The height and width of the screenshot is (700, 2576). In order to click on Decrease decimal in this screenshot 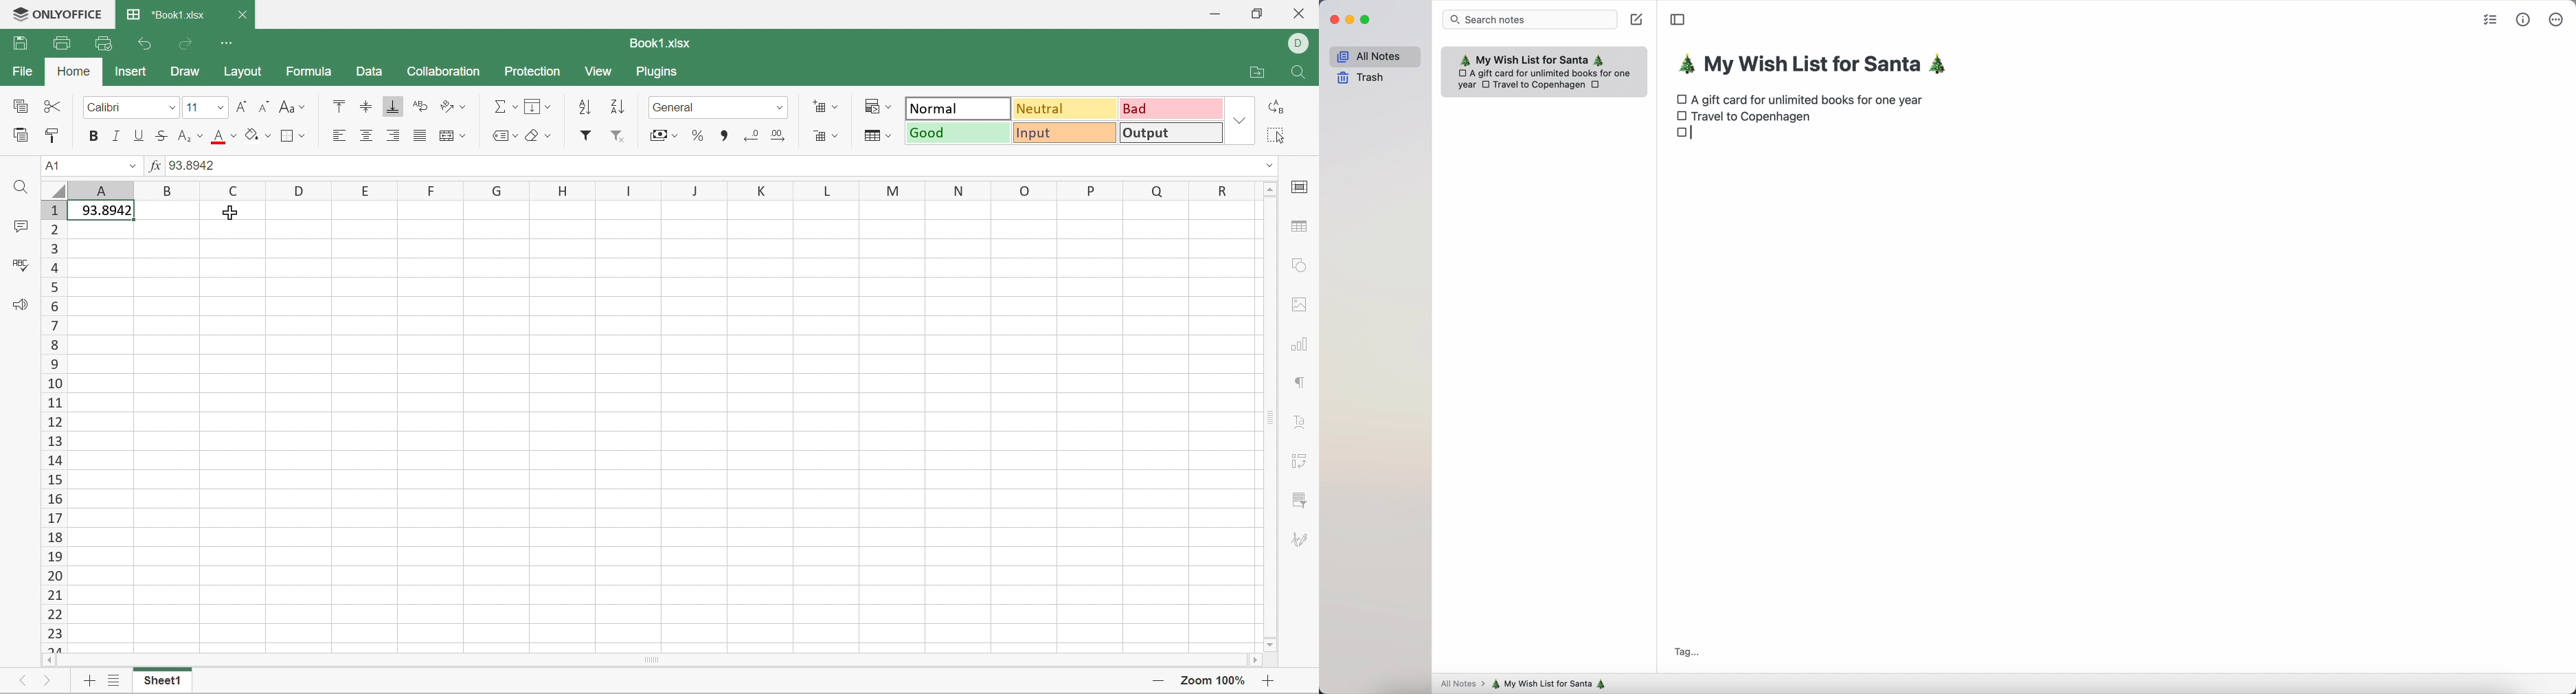, I will do `click(749, 133)`.